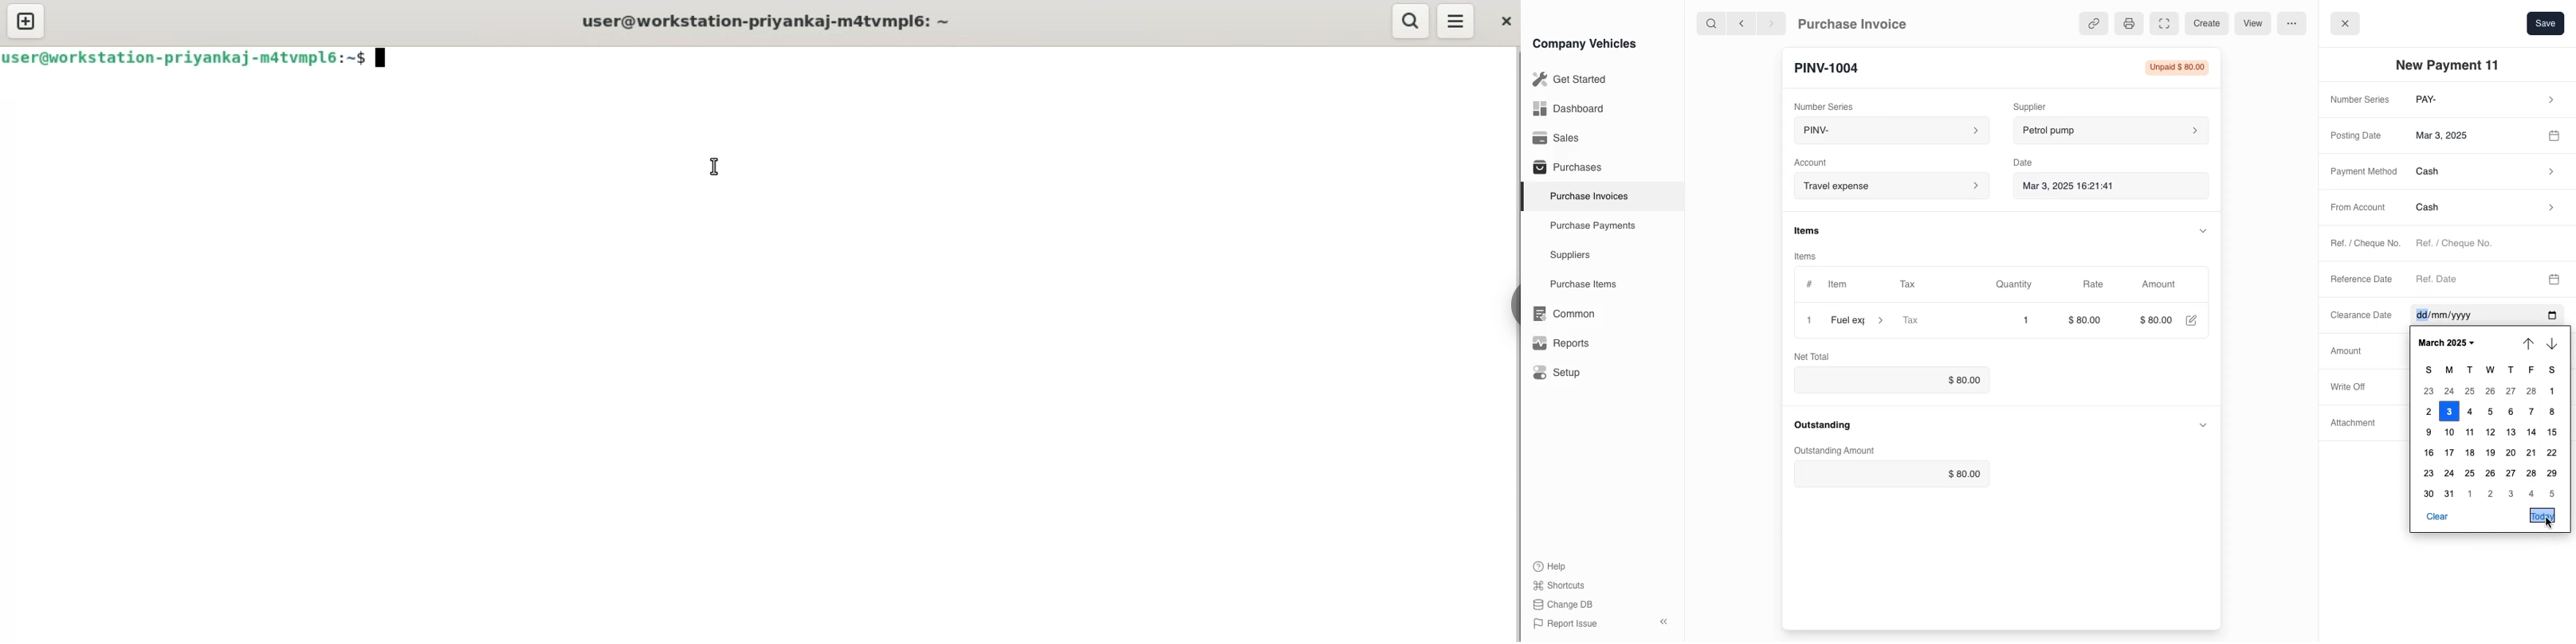 Image resolution: width=2576 pixels, height=644 pixels. What do you see at coordinates (2354, 385) in the screenshot?
I see `‘Write Off` at bounding box center [2354, 385].